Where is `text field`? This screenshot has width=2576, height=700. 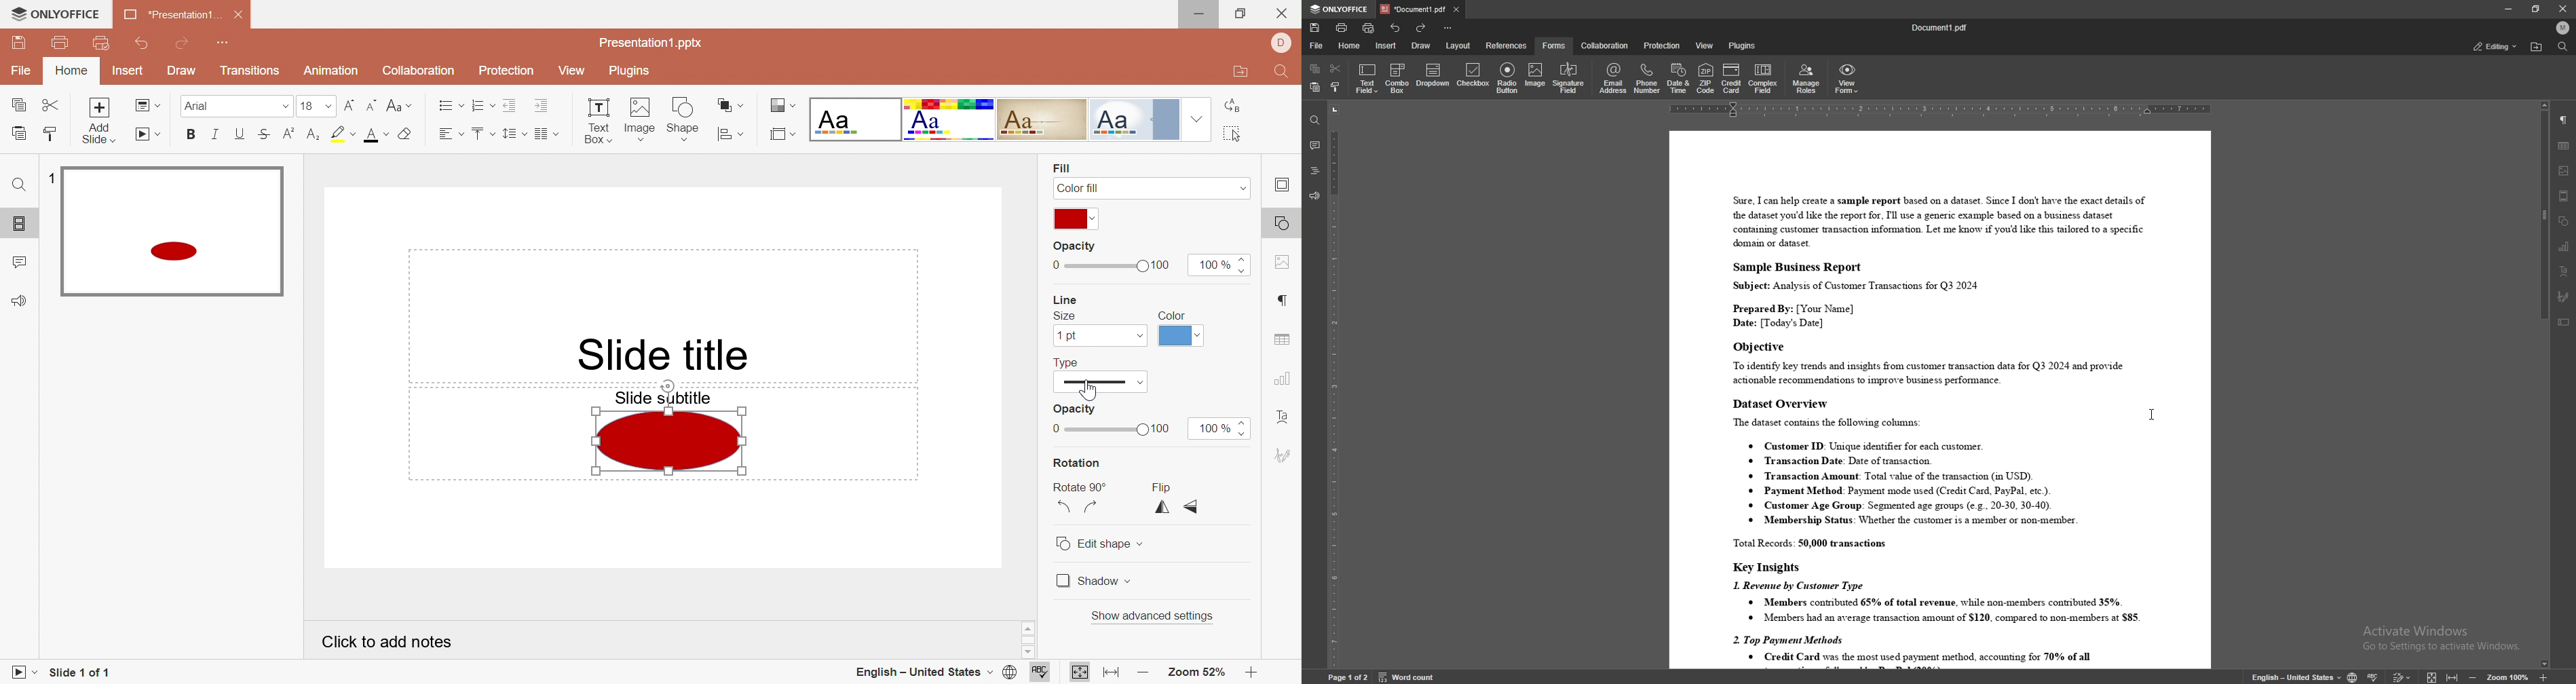 text field is located at coordinates (1367, 78).